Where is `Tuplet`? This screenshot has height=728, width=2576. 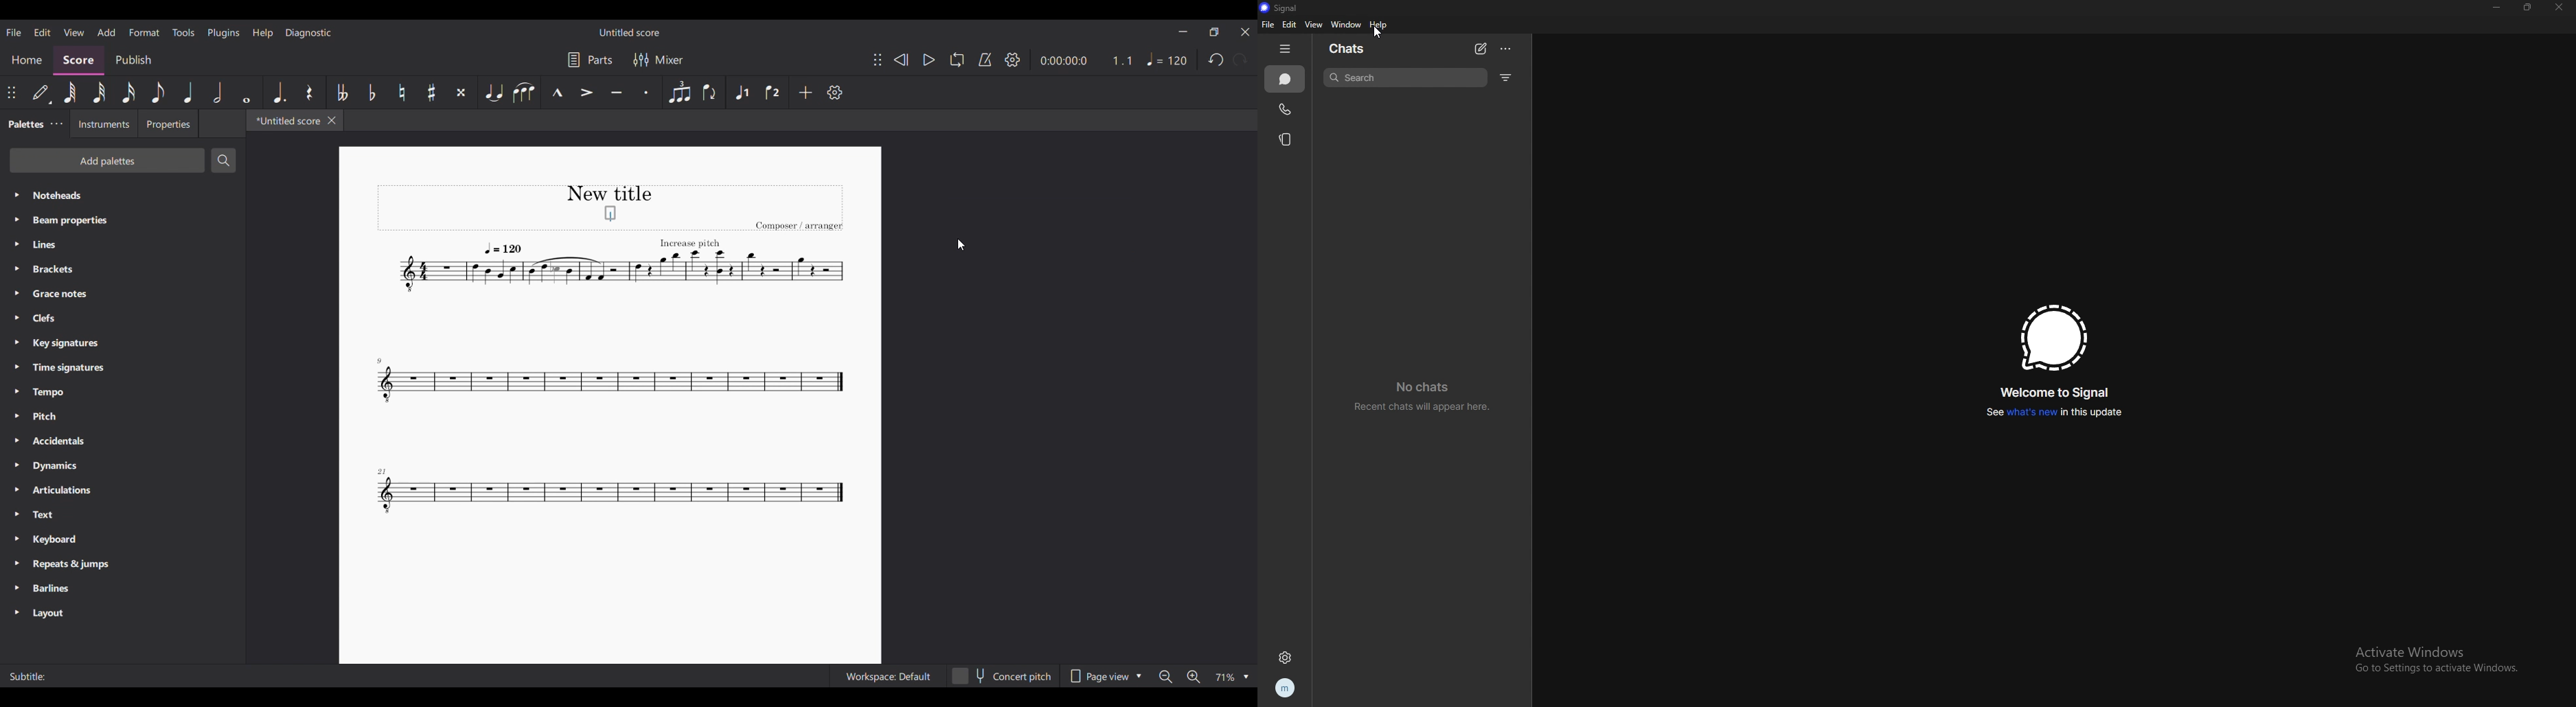
Tuplet is located at coordinates (679, 92).